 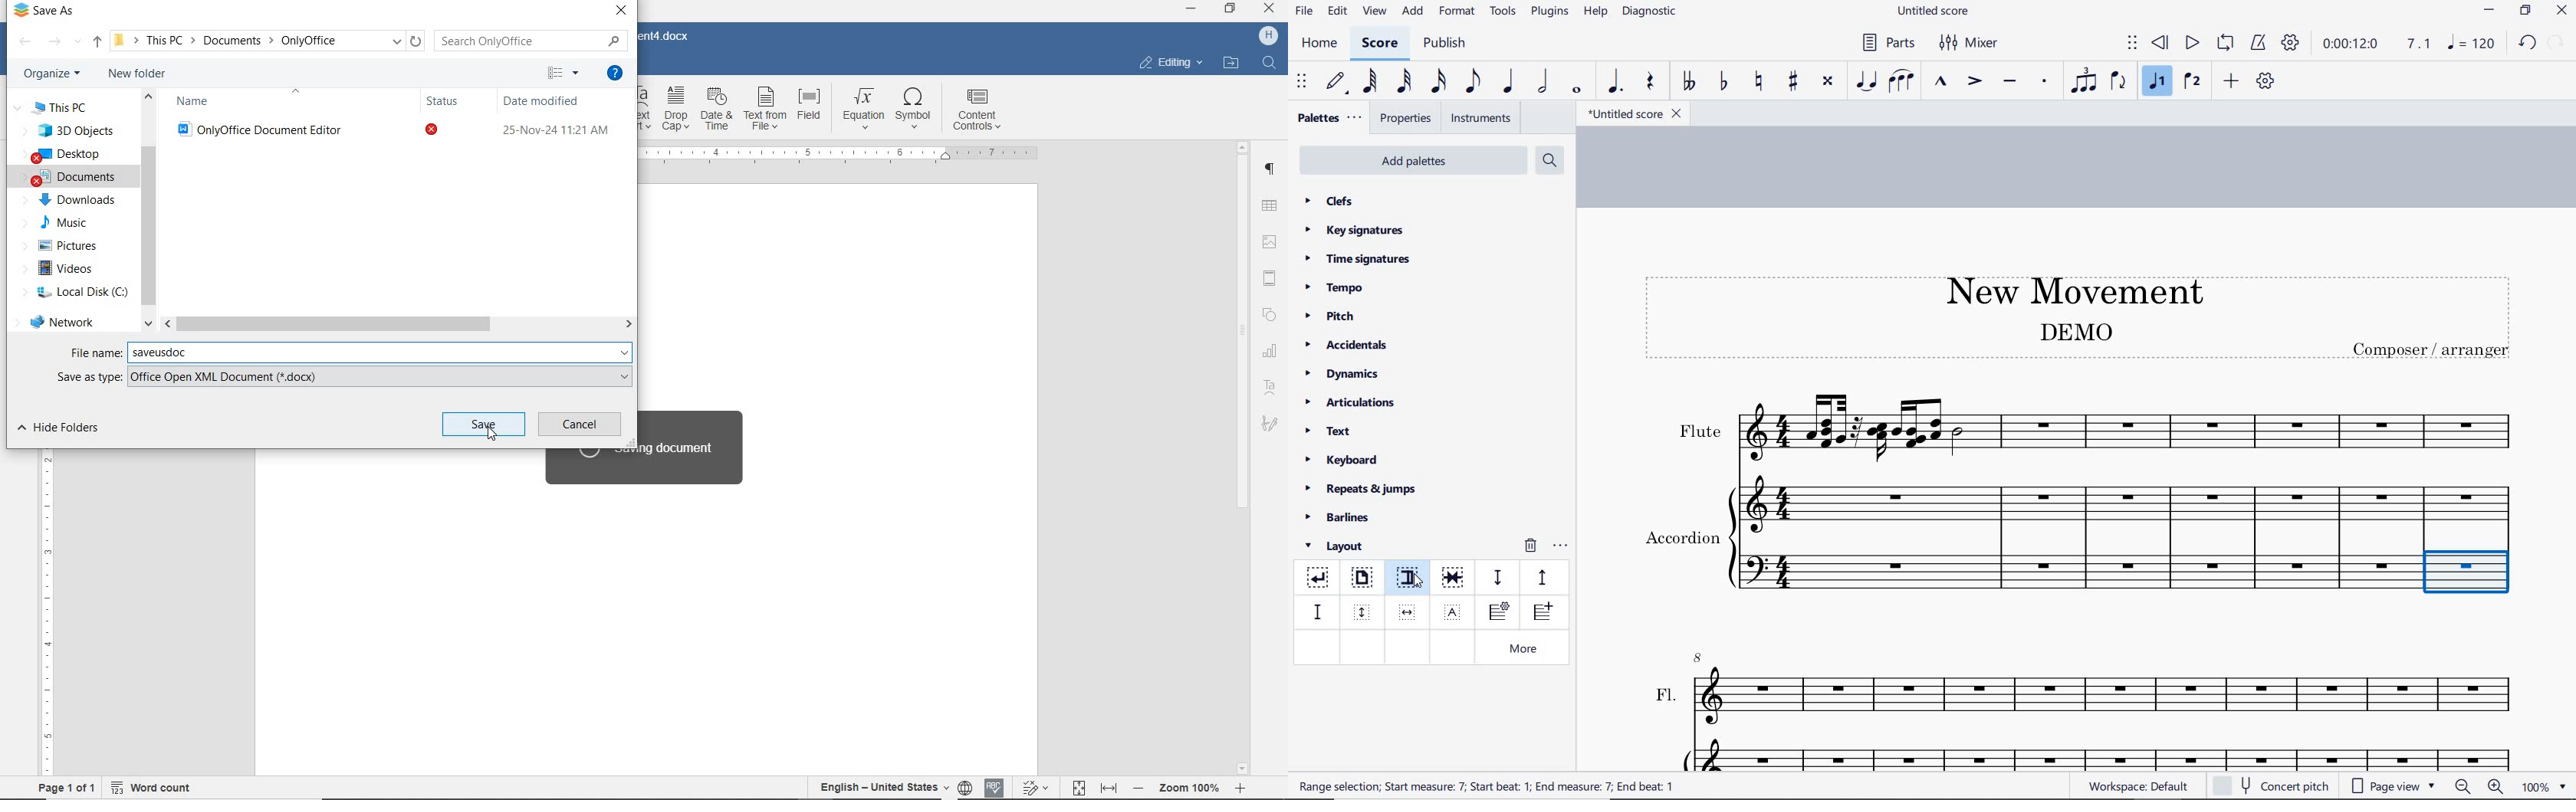 I want to click on DOCUMENTS, so click(x=65, y=177).